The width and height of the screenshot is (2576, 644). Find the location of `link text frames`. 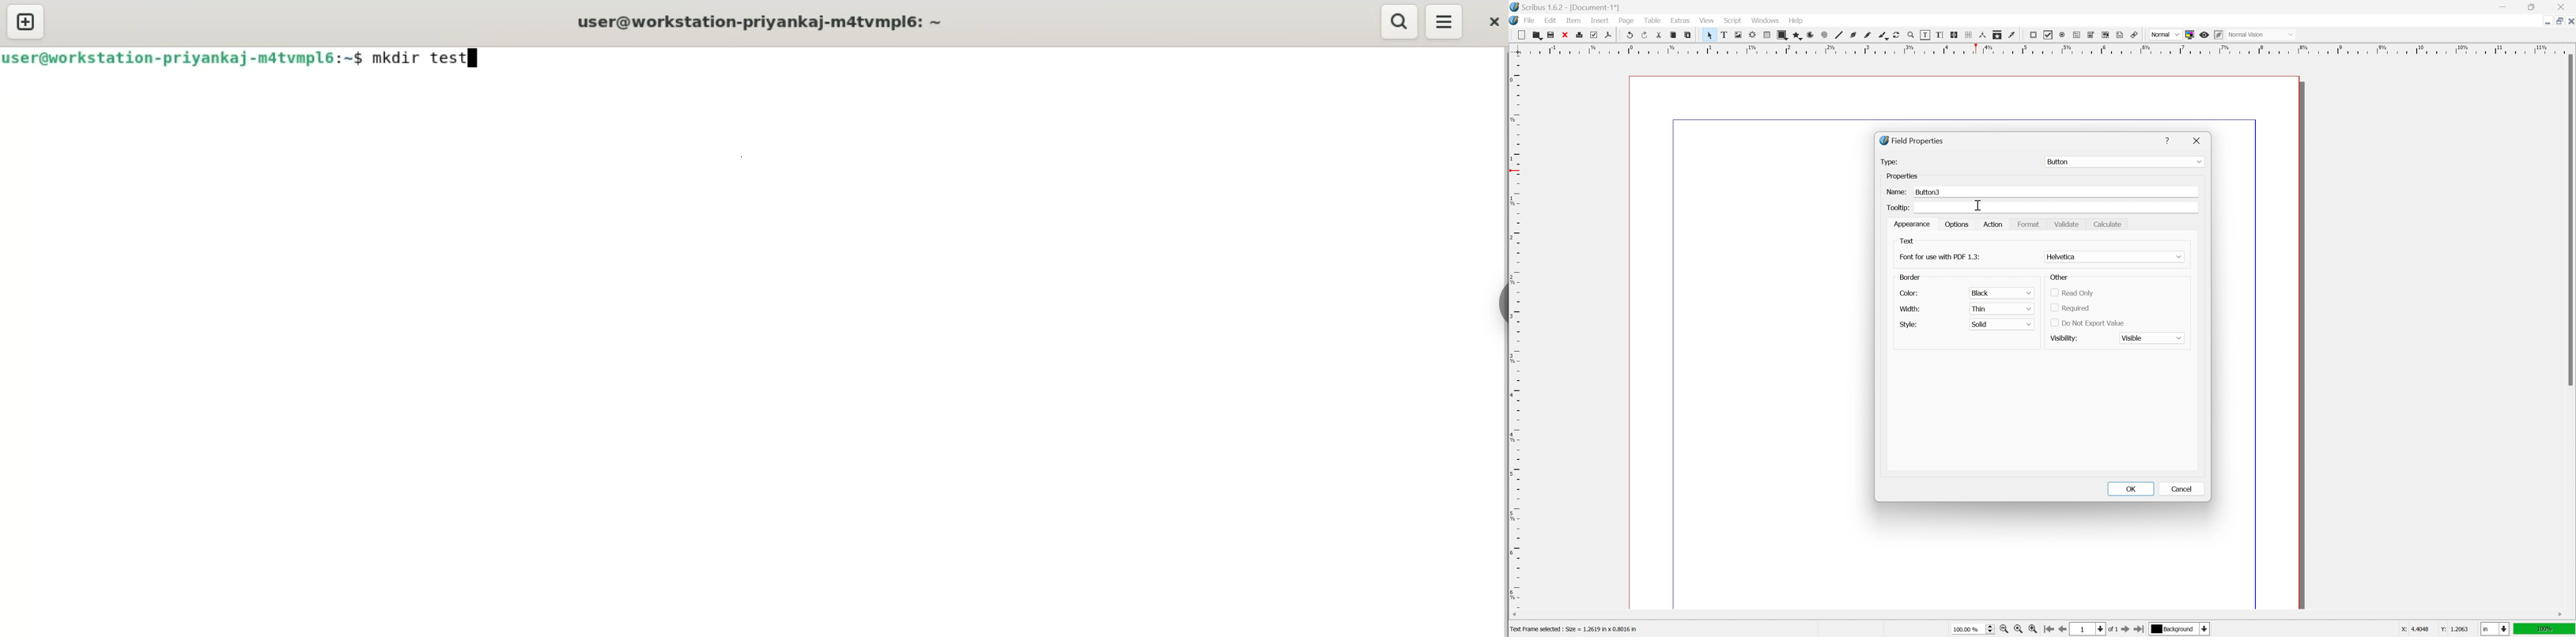

link text frames is located at coordinates (1954, 35).